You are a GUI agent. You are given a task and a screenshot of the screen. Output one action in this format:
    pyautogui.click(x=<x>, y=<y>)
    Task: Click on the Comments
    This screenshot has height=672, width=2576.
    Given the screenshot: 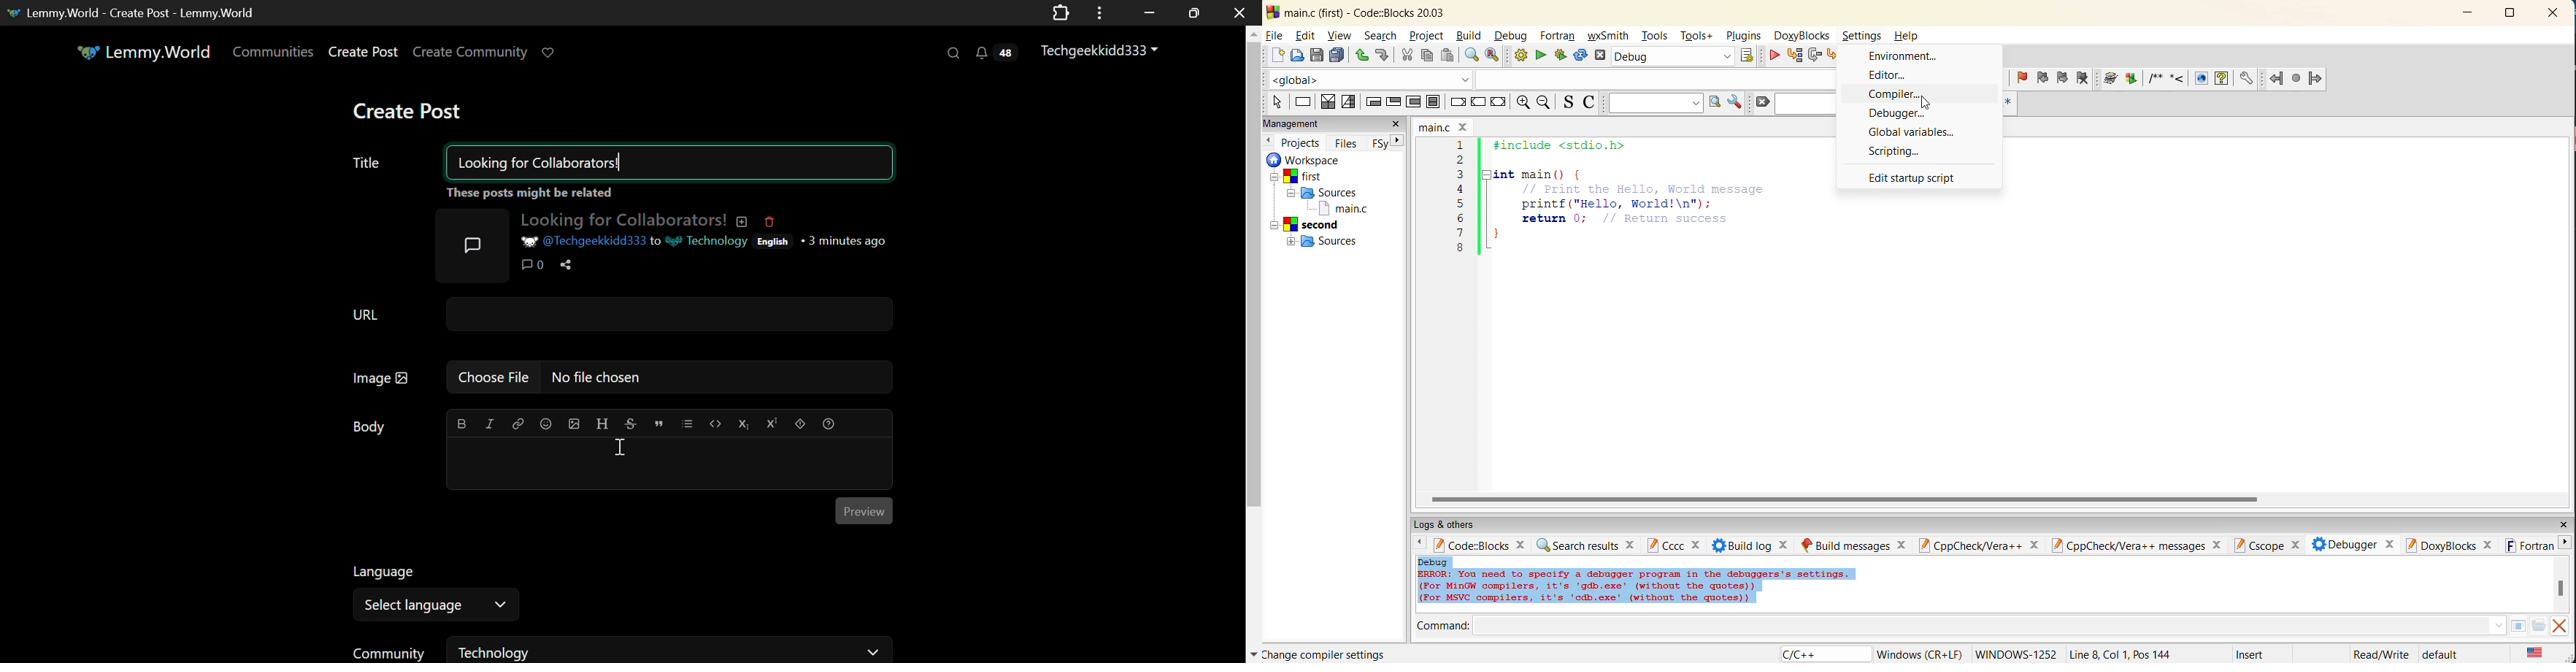 What is the action you would take?
    pyautogui.click(x=533, y=265)
    